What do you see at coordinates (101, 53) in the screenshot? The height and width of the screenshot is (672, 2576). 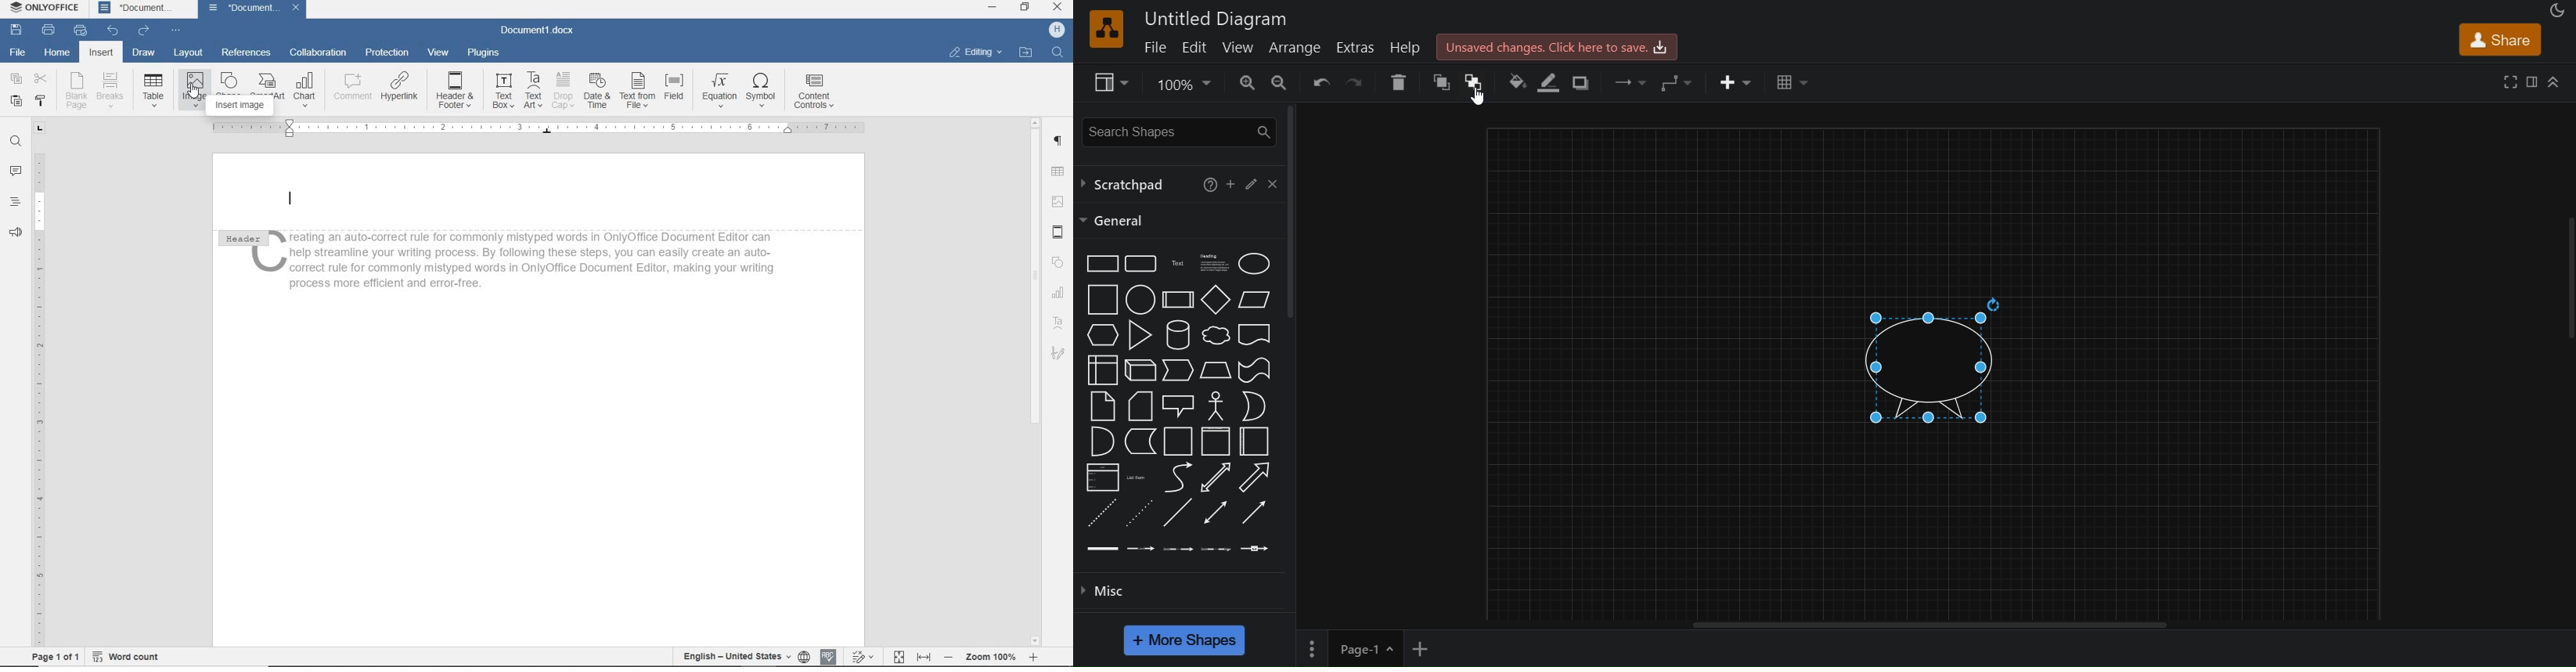 I see `INSERT` at bounding box center [101, 53].